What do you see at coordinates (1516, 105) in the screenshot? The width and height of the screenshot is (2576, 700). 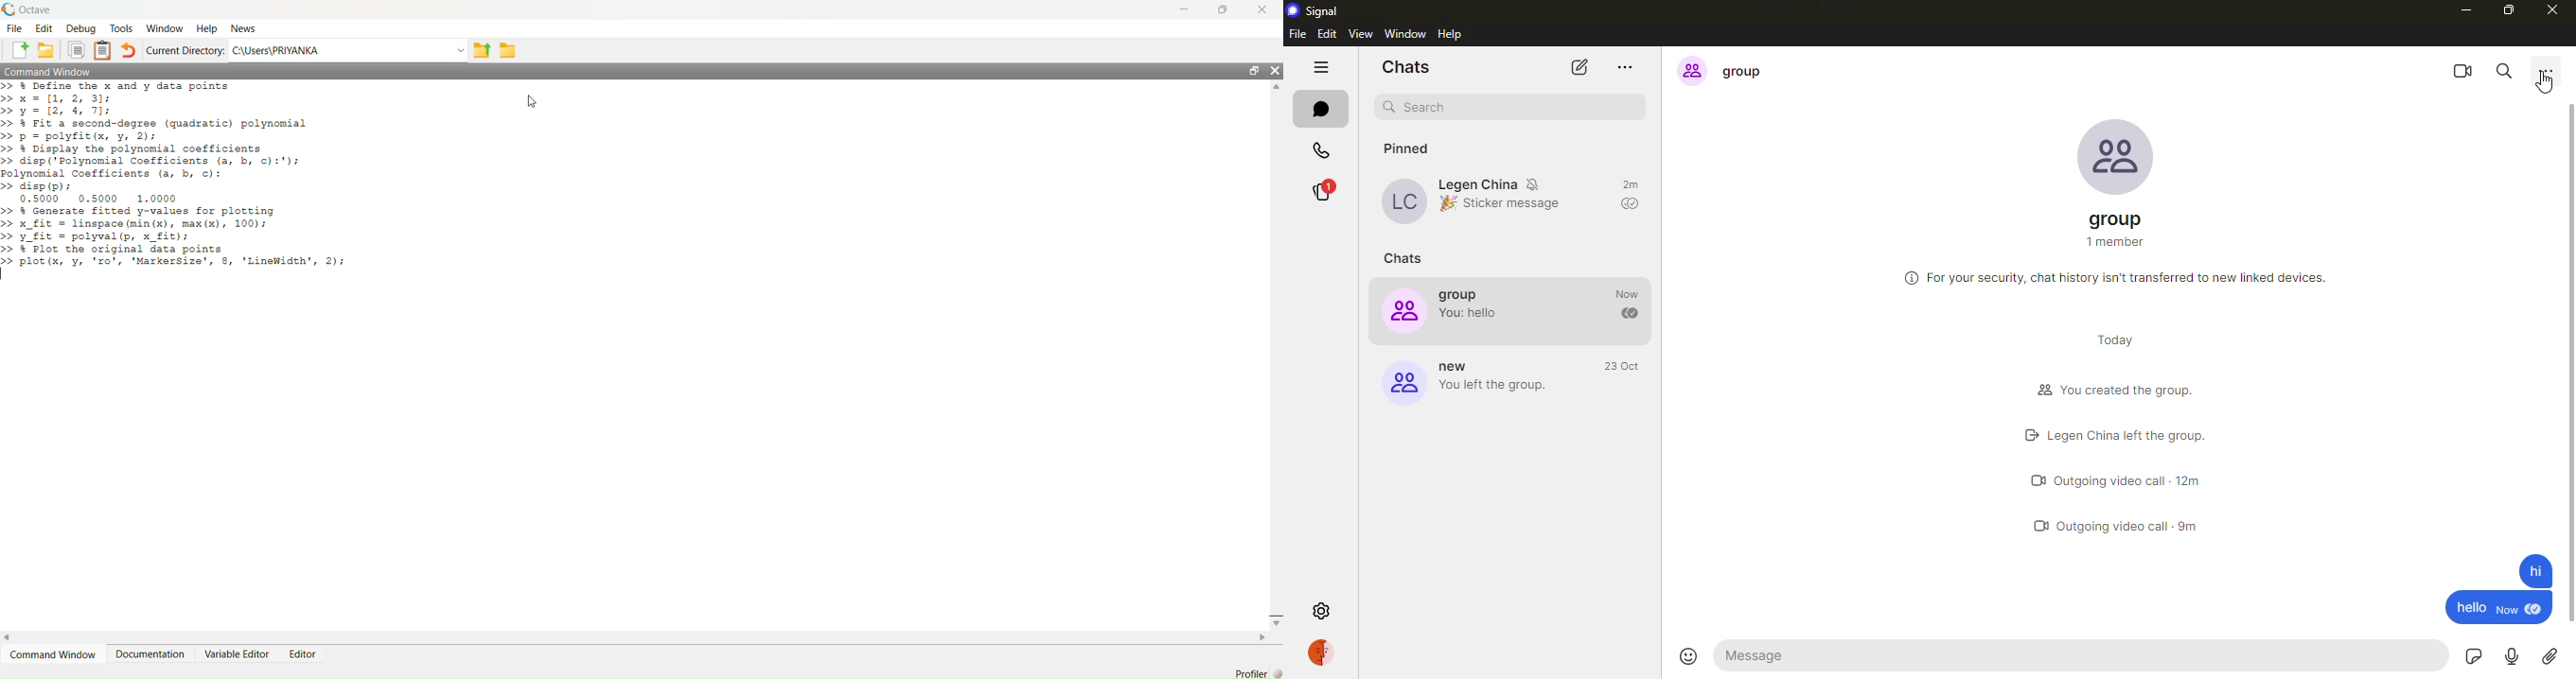 I see `search` at bounding box center [1516, 105].